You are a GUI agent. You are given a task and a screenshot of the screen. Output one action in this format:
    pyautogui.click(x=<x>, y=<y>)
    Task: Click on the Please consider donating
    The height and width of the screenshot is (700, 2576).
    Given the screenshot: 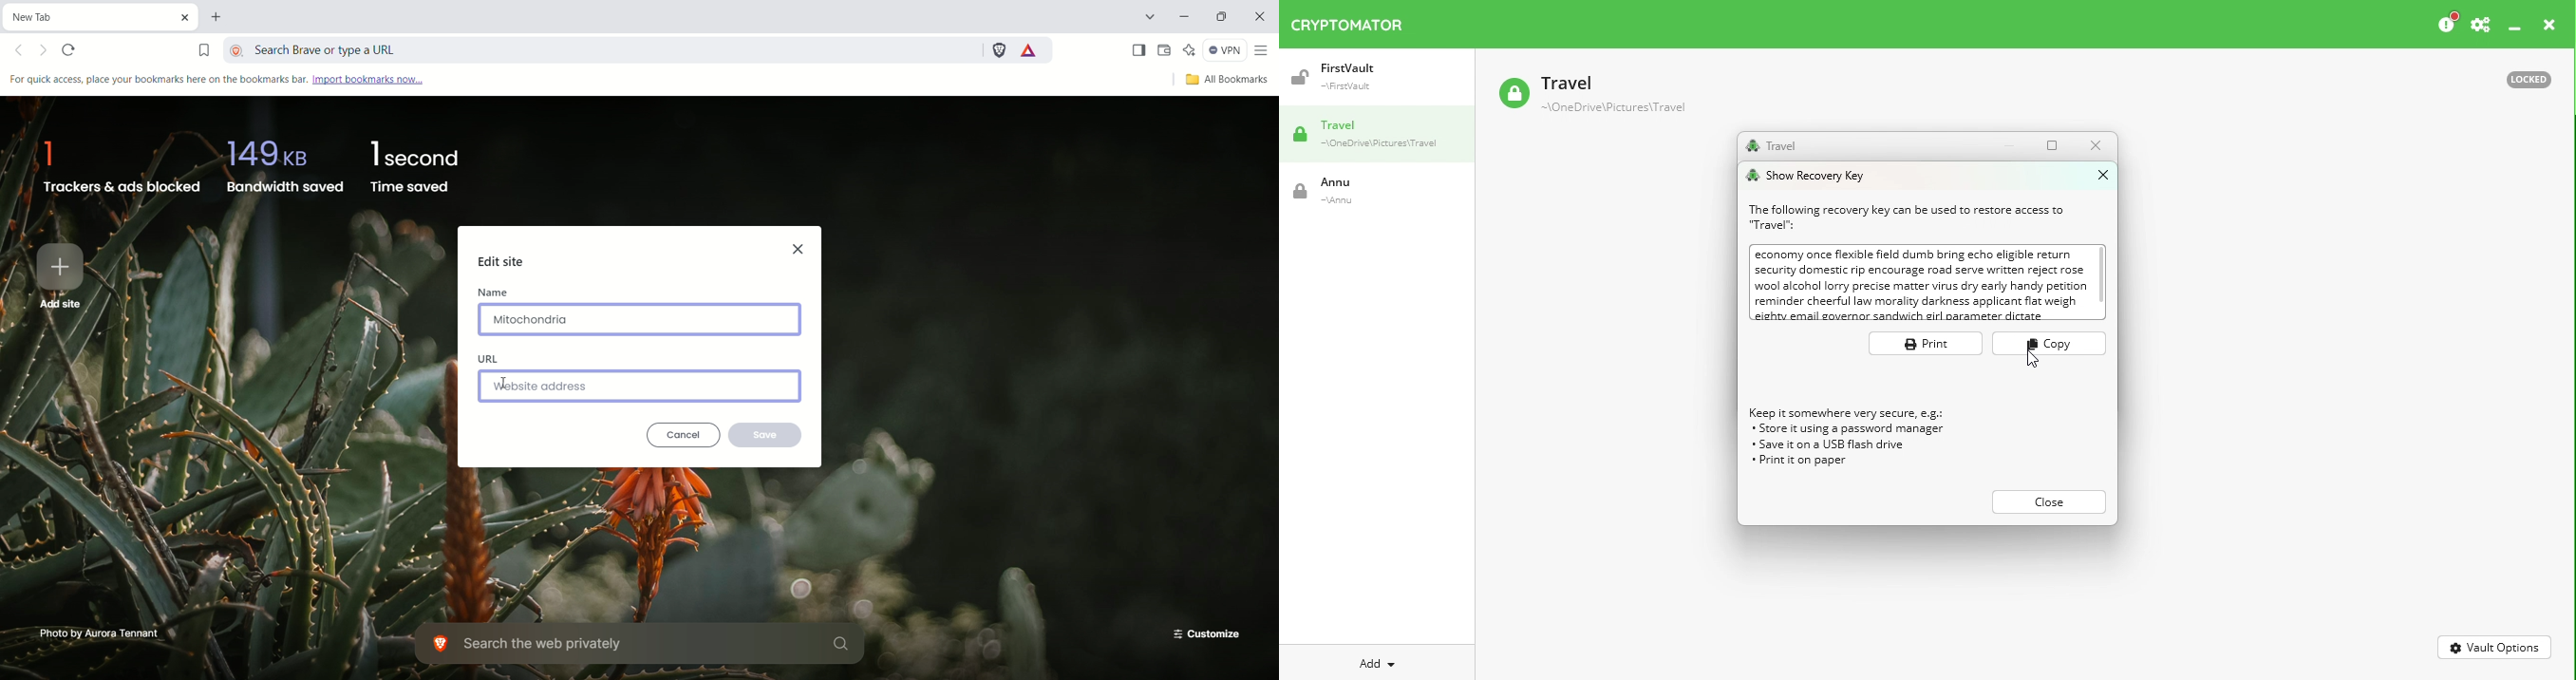 What is the action you would take?
    pyautogui.click(x=2446, y=24)
    